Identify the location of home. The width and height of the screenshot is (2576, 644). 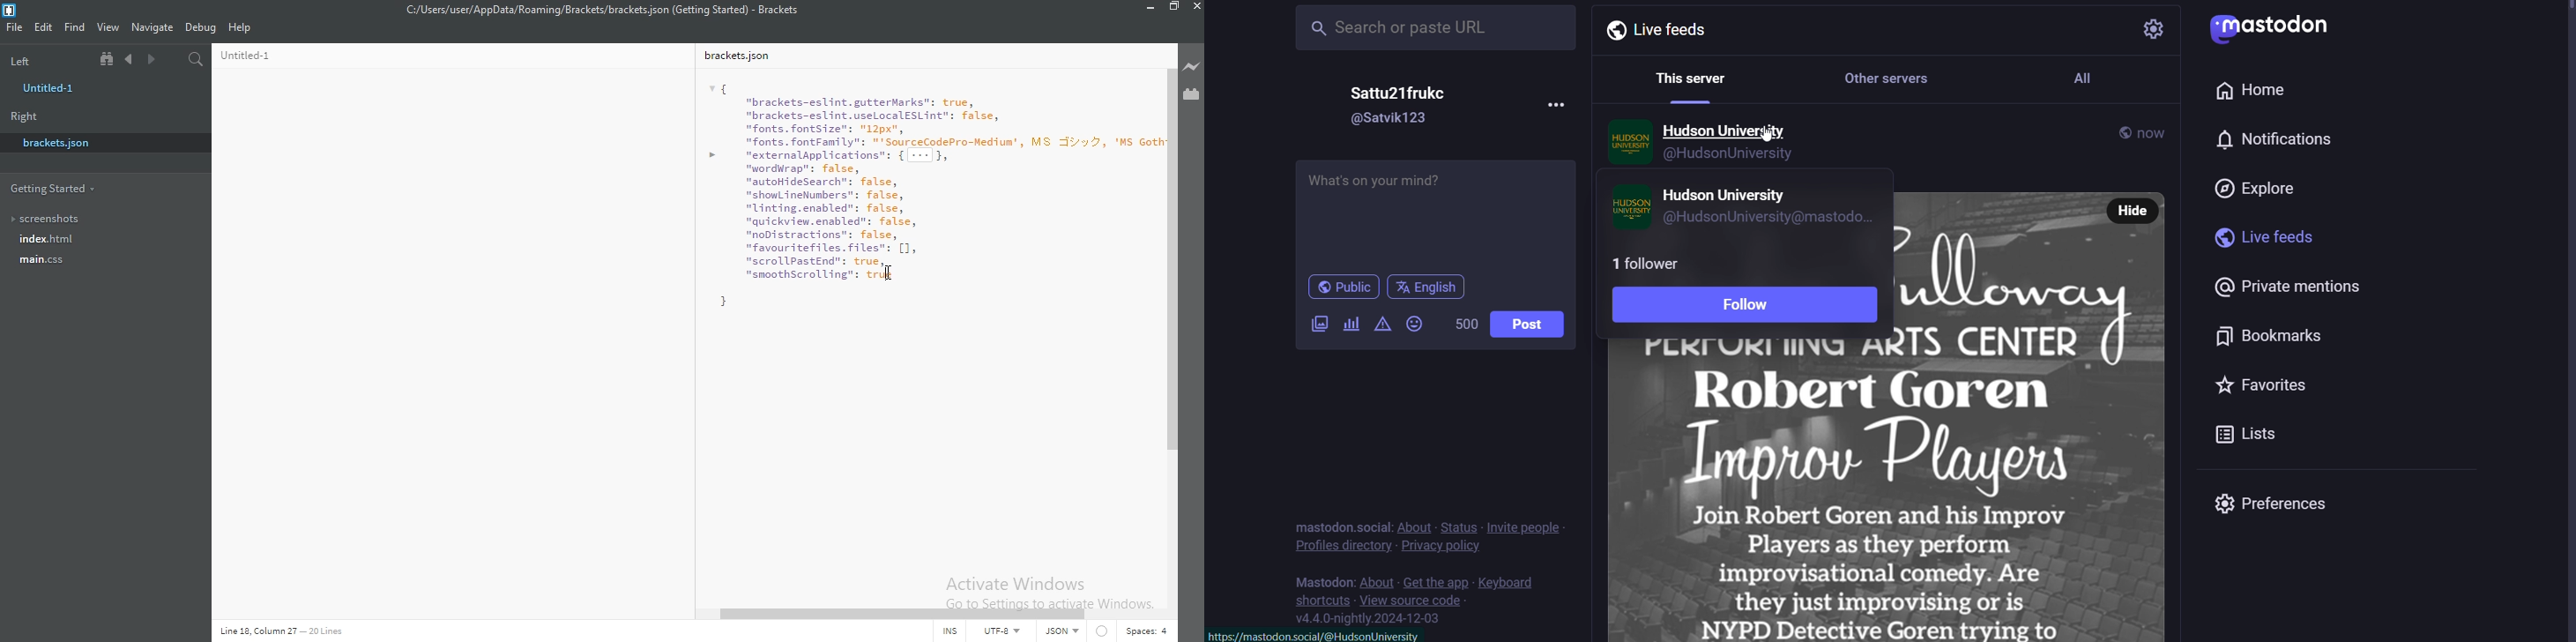
(2252, 91).